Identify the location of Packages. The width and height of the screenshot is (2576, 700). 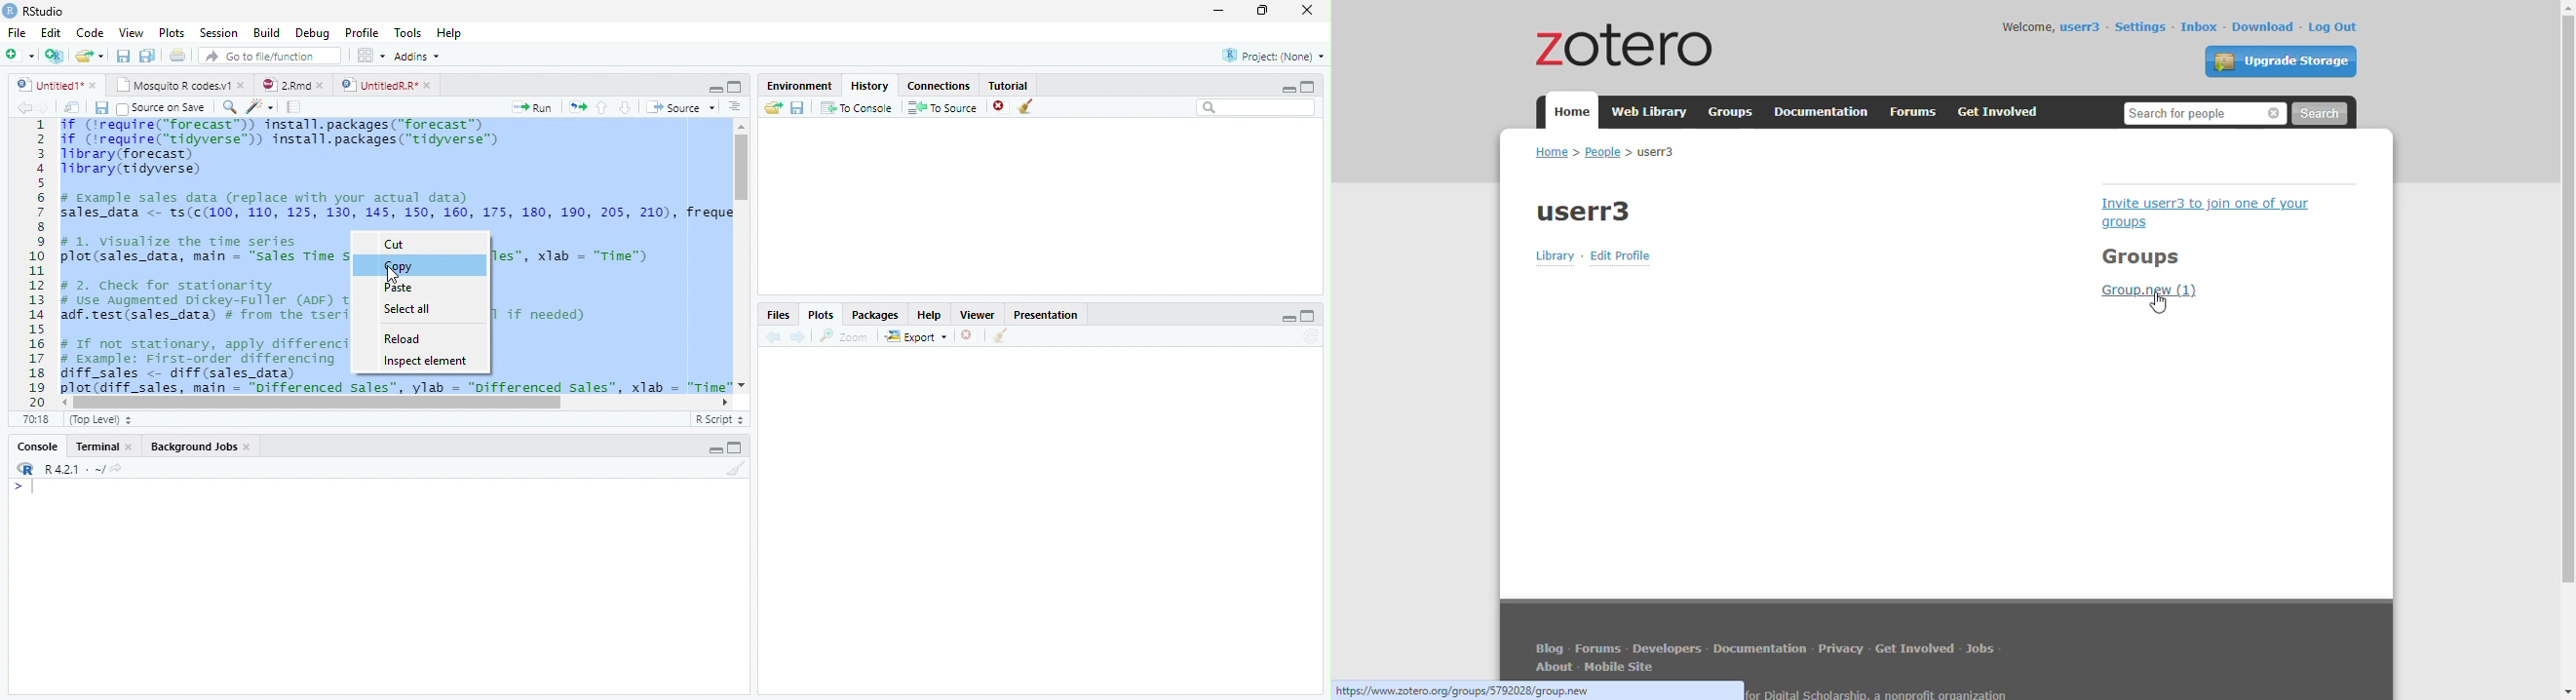
(876, 316).